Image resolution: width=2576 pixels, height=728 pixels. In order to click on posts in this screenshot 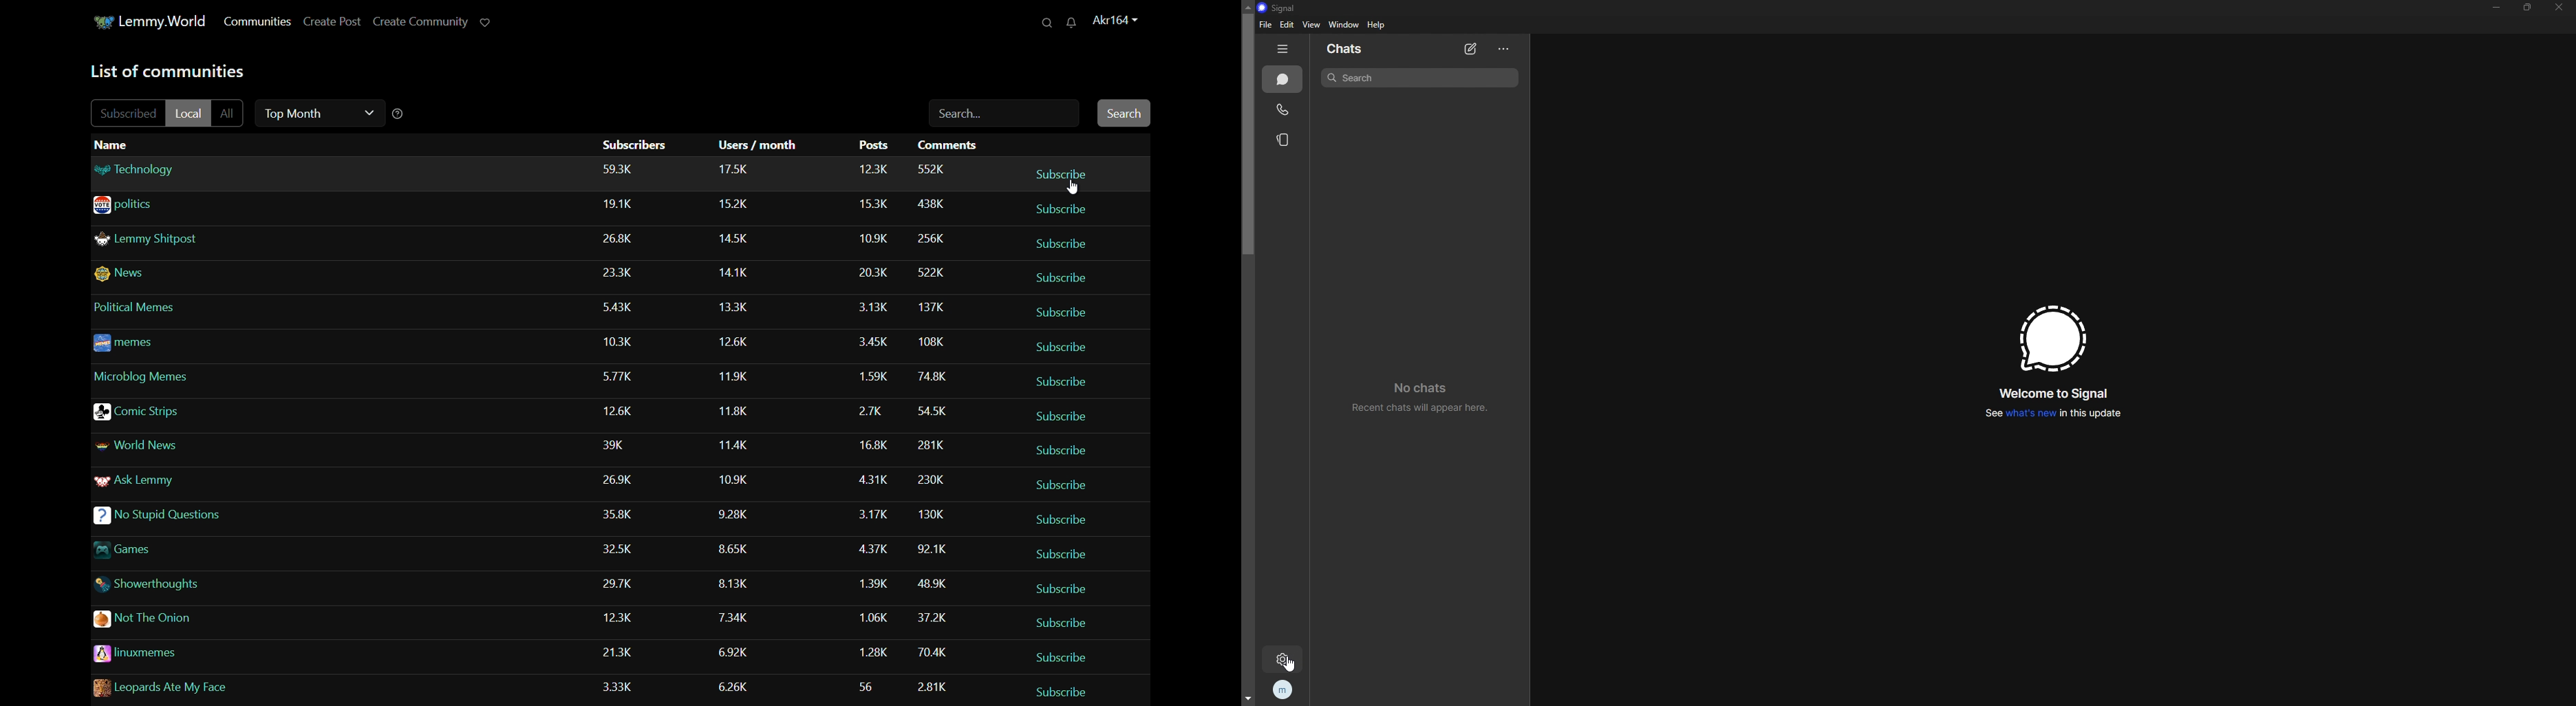, I will do `click(871, 146)`.